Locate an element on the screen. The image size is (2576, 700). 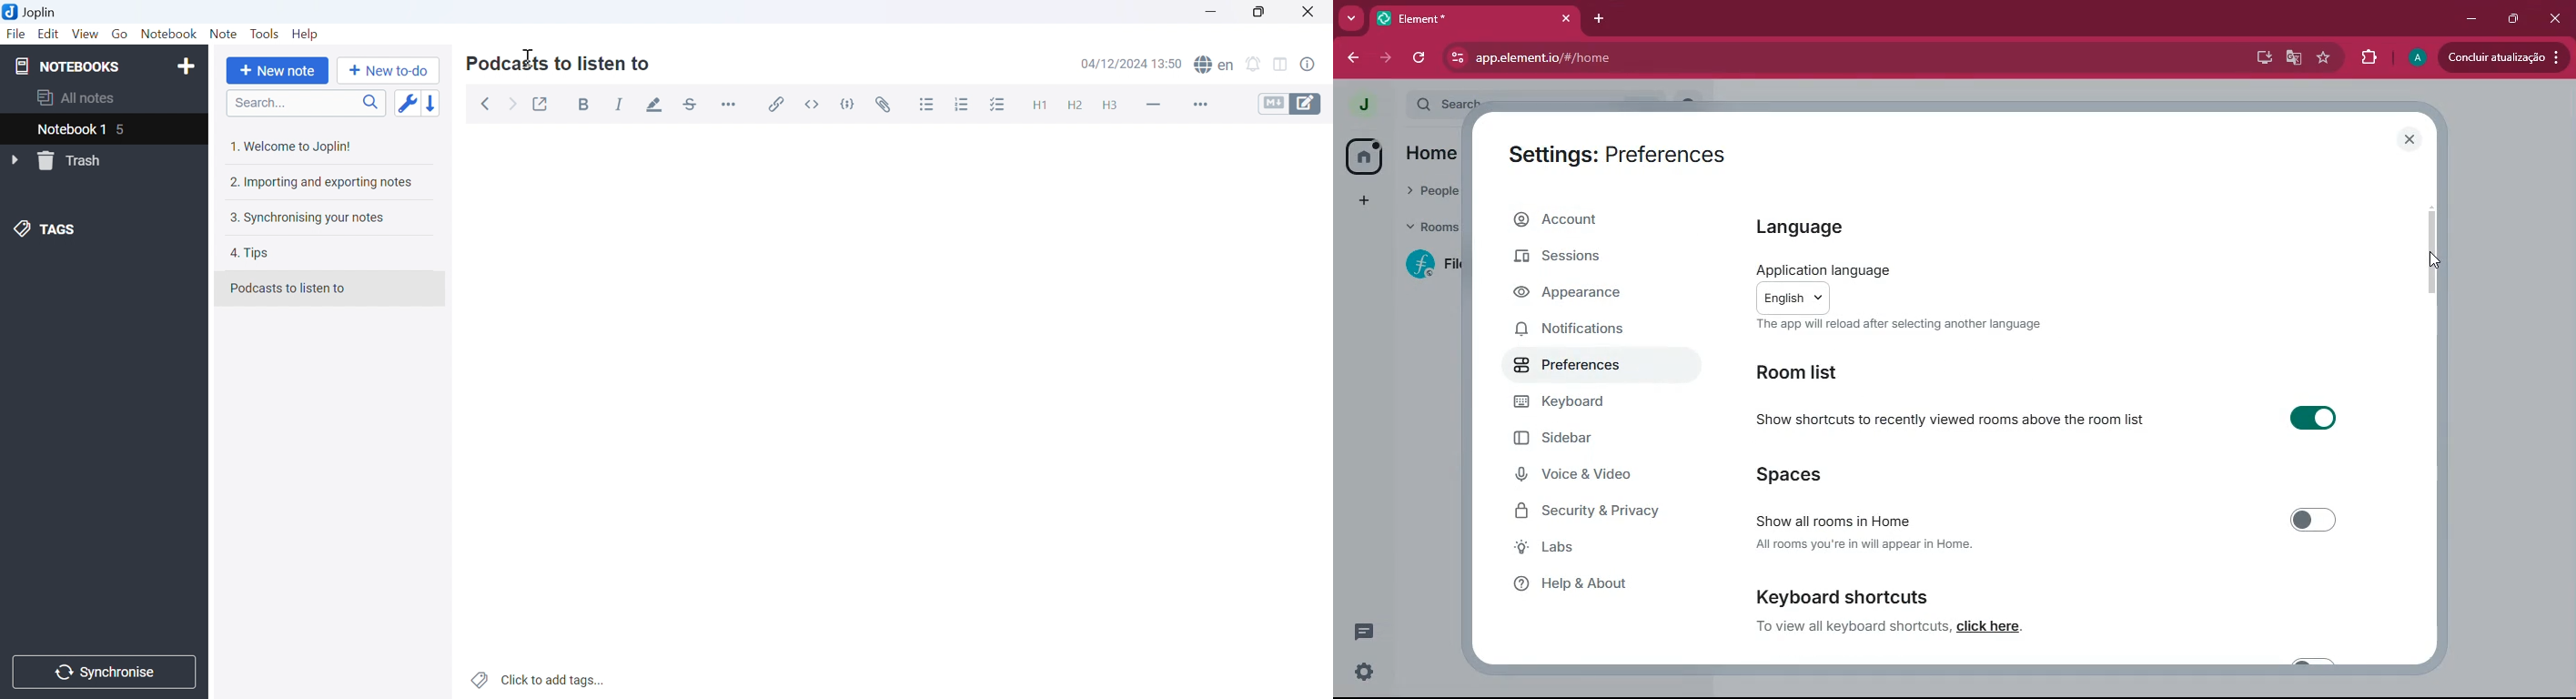
More is located at coordinates (1199, 104).